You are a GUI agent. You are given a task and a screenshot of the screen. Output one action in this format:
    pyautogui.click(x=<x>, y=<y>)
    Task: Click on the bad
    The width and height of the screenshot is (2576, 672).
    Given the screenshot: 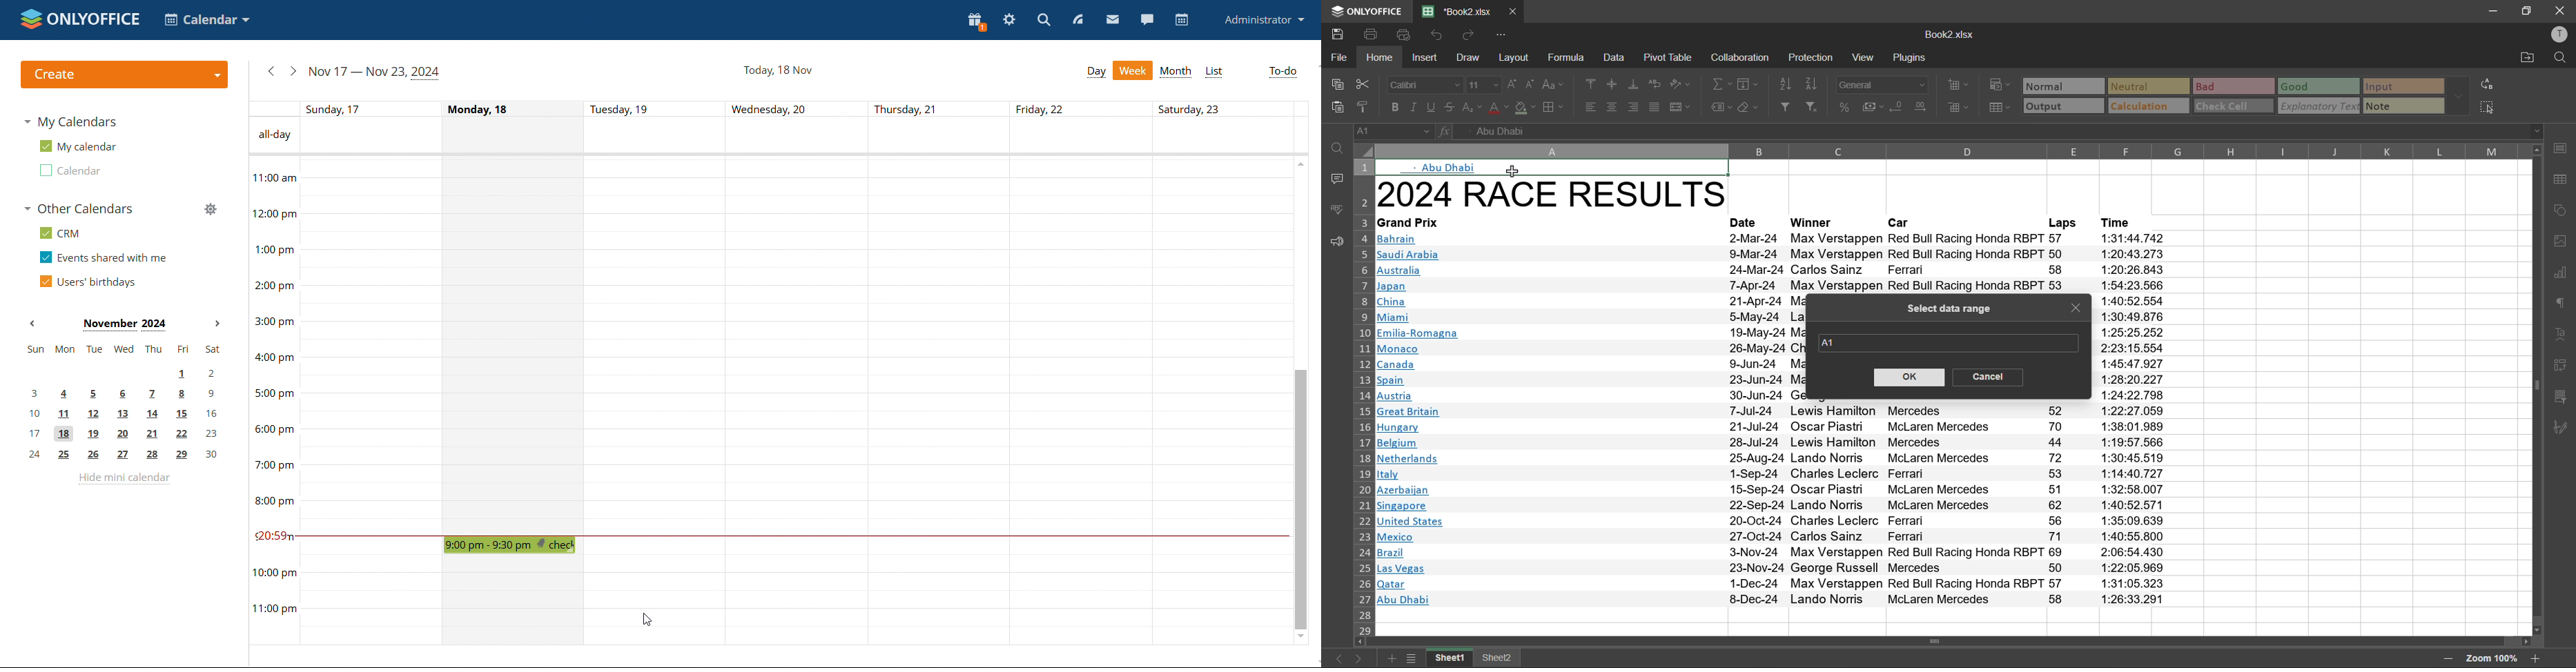 What is the action you would take?
    pyautogui.click(x=2212, y=84)
    